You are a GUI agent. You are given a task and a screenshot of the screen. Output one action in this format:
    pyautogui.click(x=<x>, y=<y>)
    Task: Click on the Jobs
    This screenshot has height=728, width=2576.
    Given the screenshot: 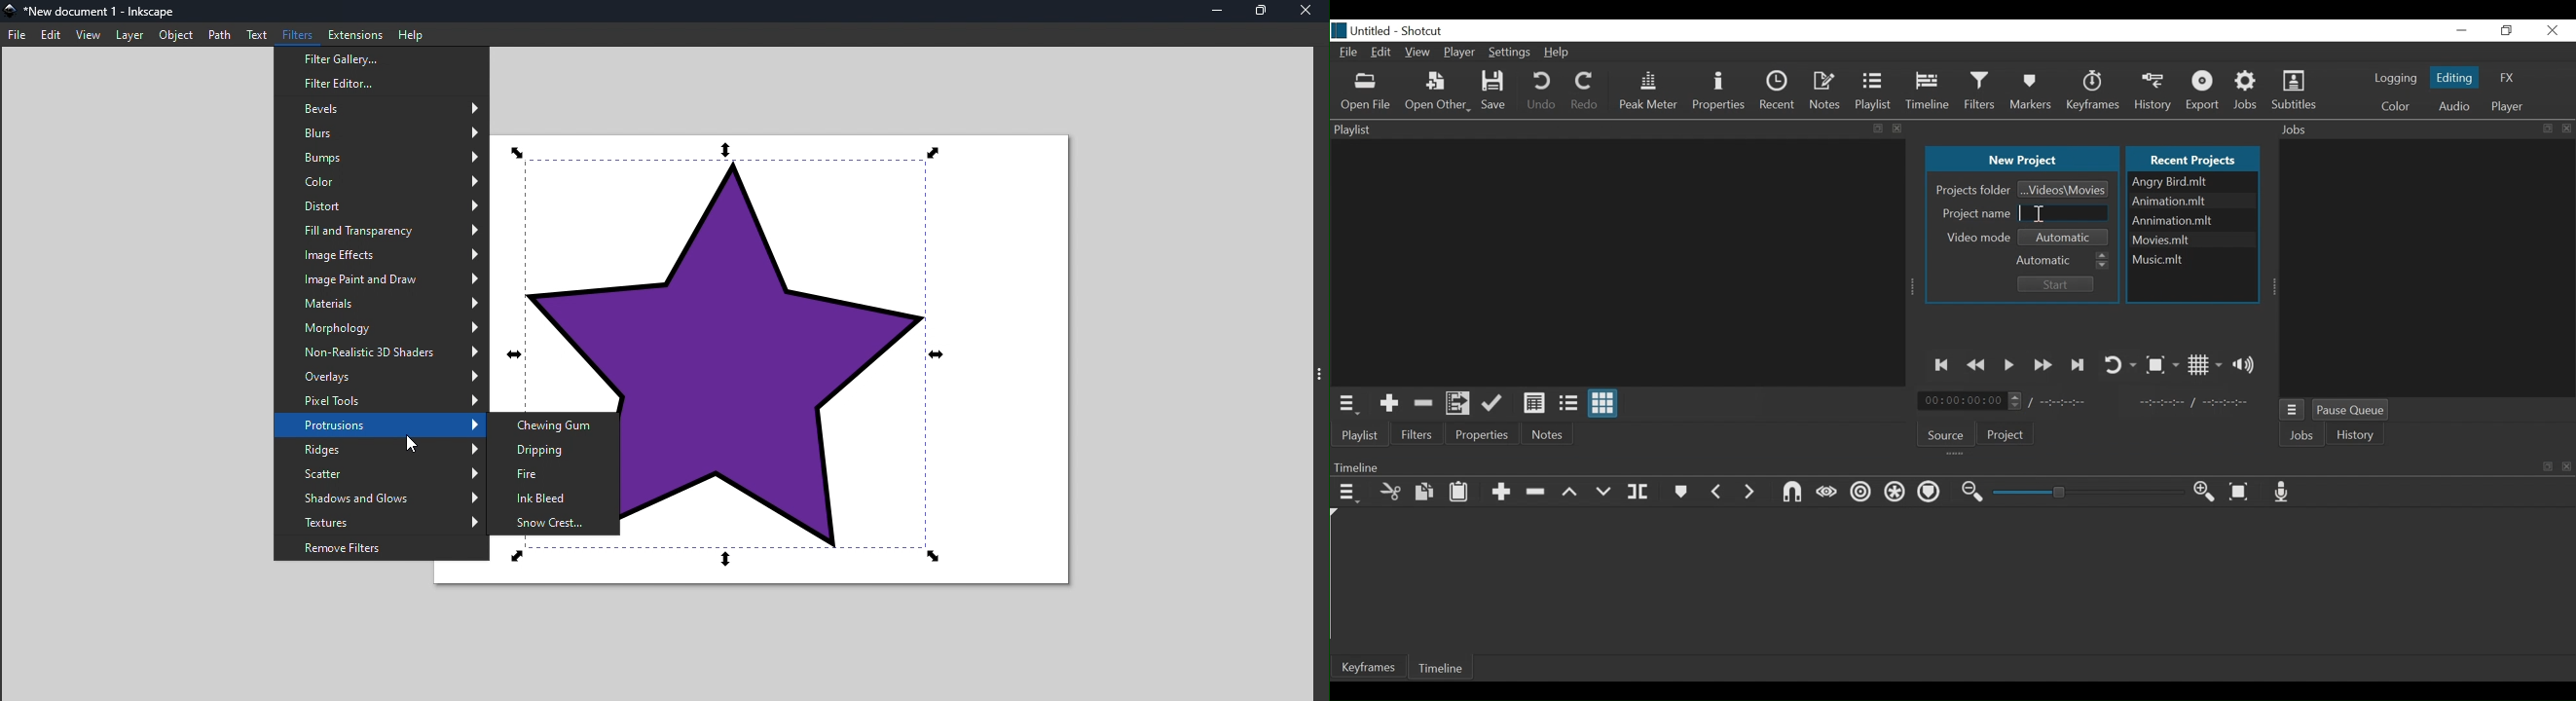 What is the action you would take?
    pyautogui.click(x=2304, y=437)
    